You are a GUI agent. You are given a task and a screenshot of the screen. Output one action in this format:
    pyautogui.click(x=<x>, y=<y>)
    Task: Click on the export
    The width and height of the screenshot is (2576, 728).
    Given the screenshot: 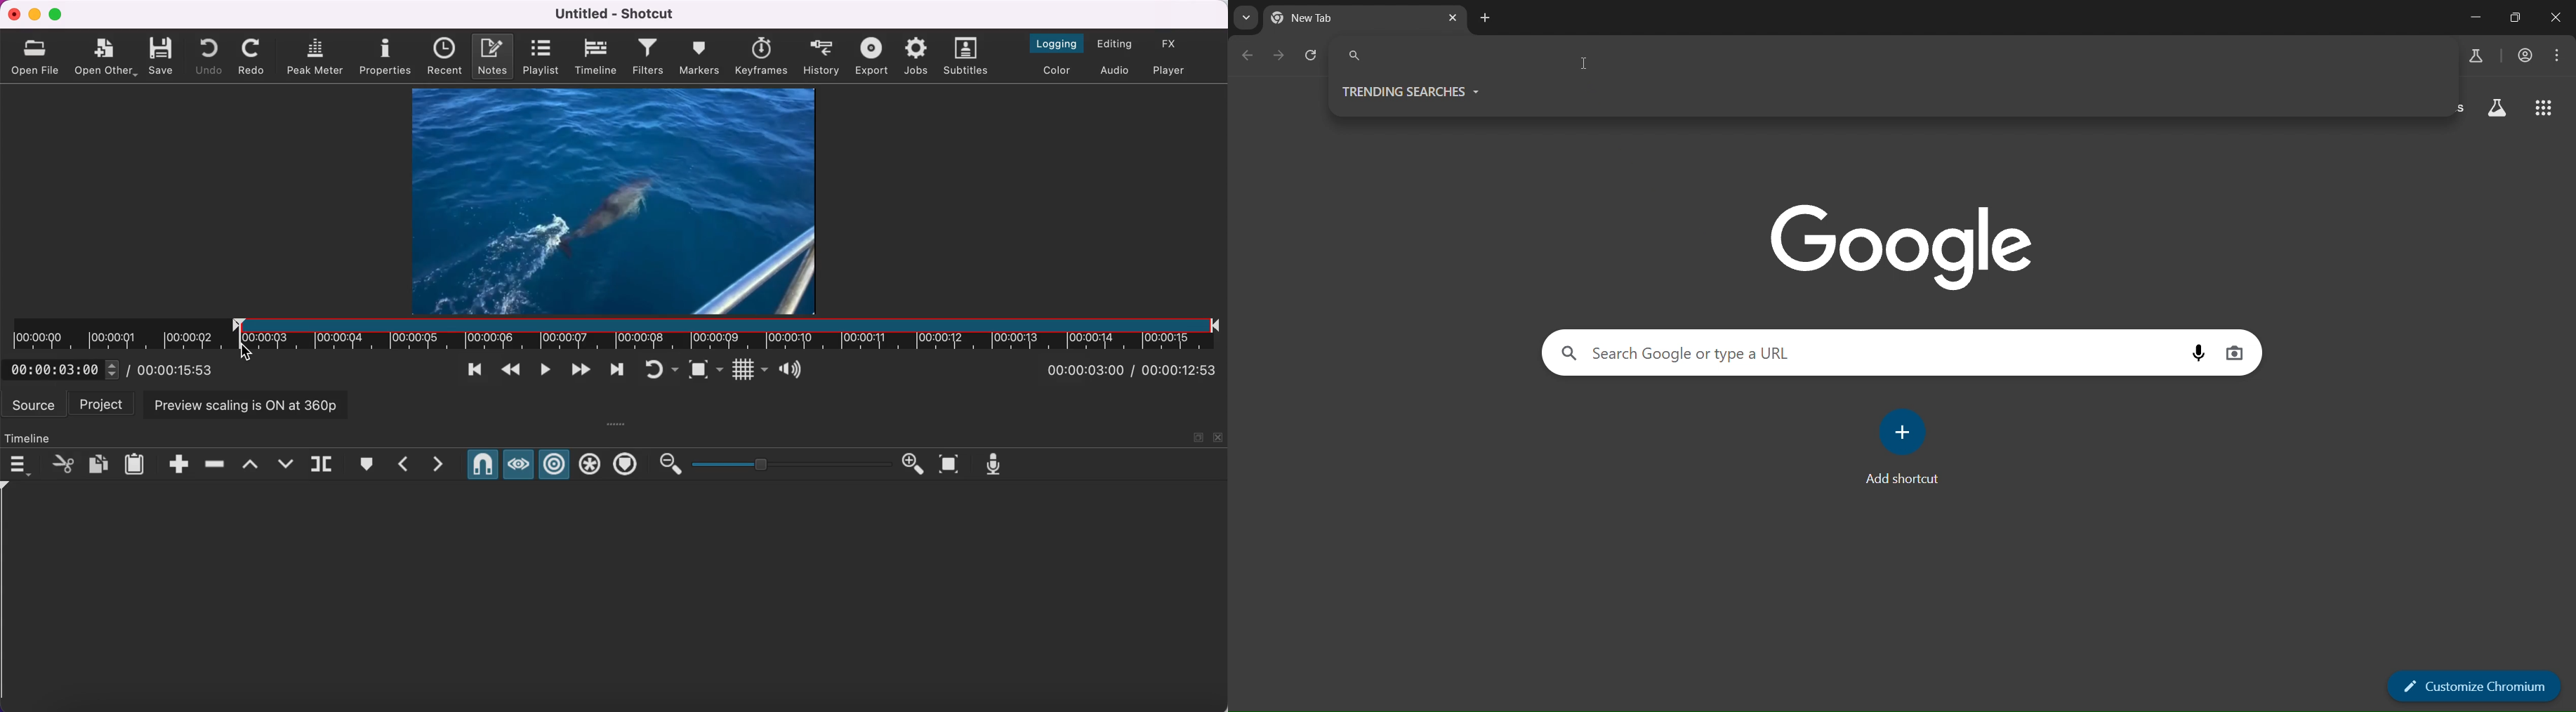 What is the action you would take?
    pyautogui.click(x=871, y=56)
    